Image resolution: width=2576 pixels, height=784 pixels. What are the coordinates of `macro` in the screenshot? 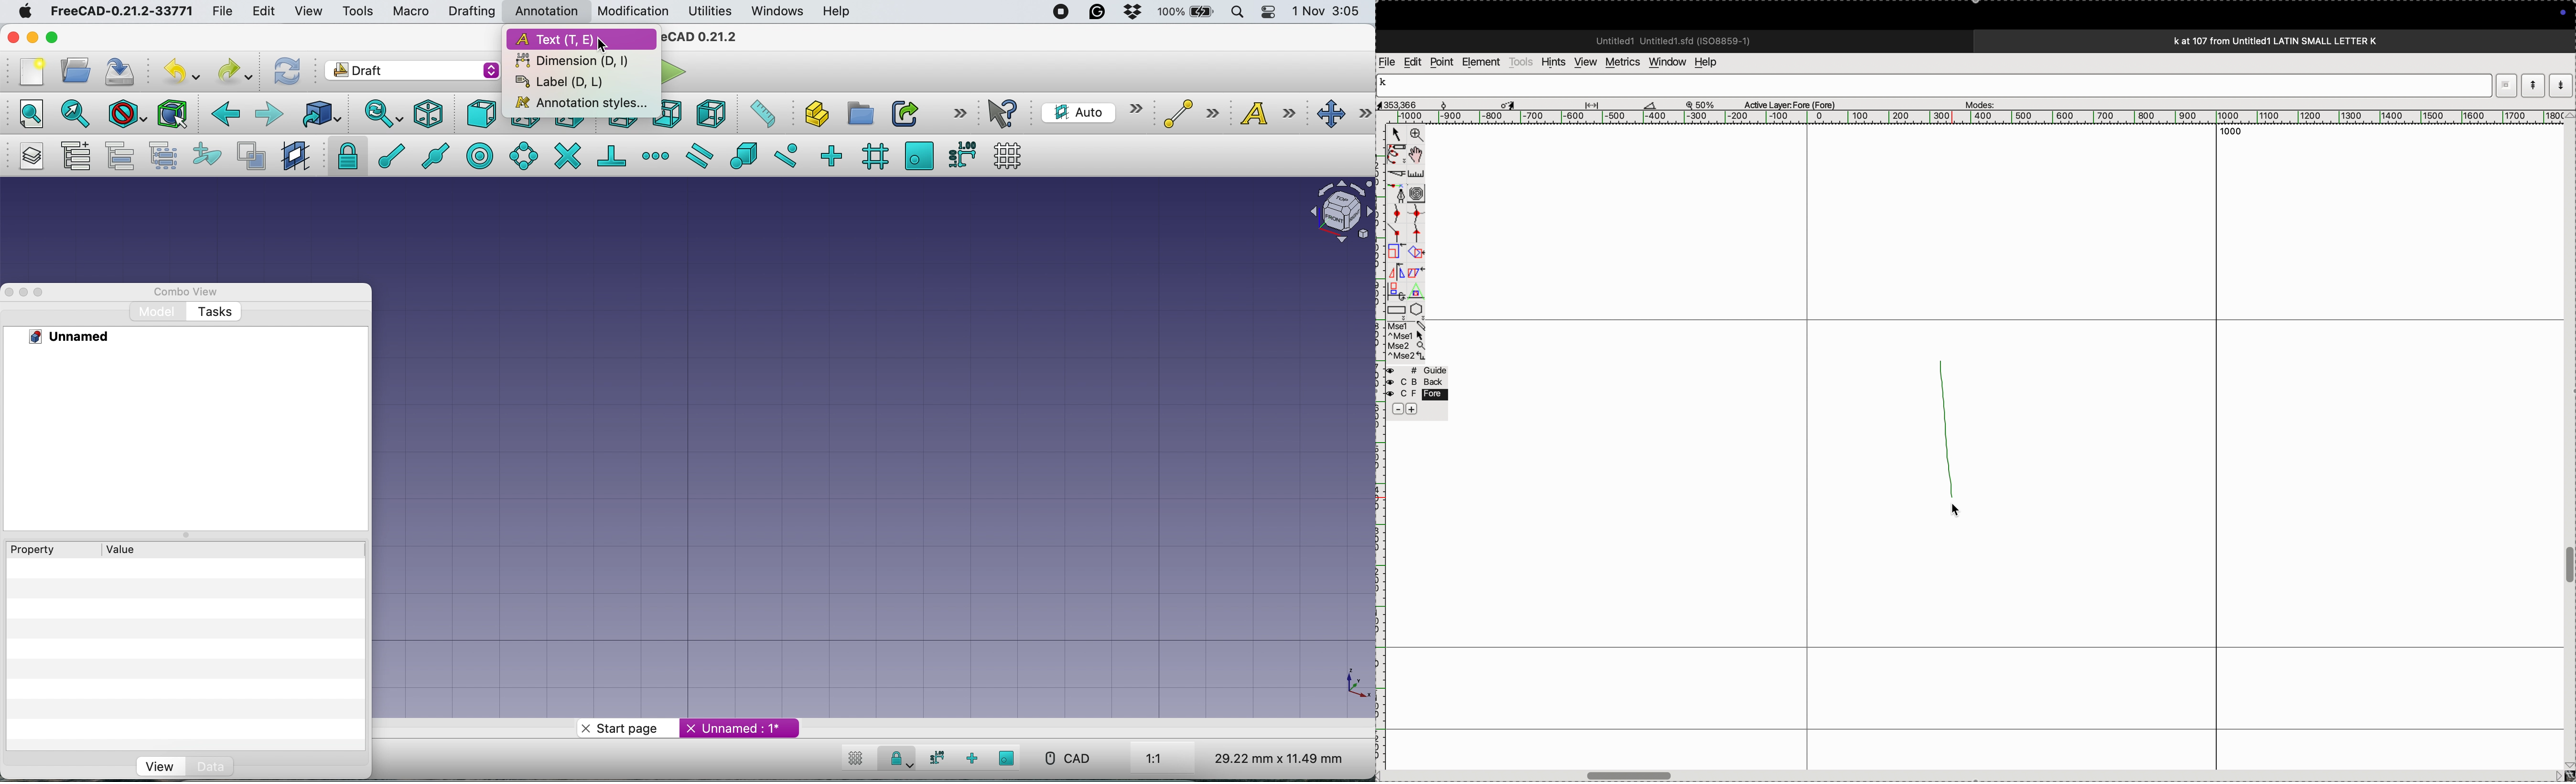 It's located at (409, 11).